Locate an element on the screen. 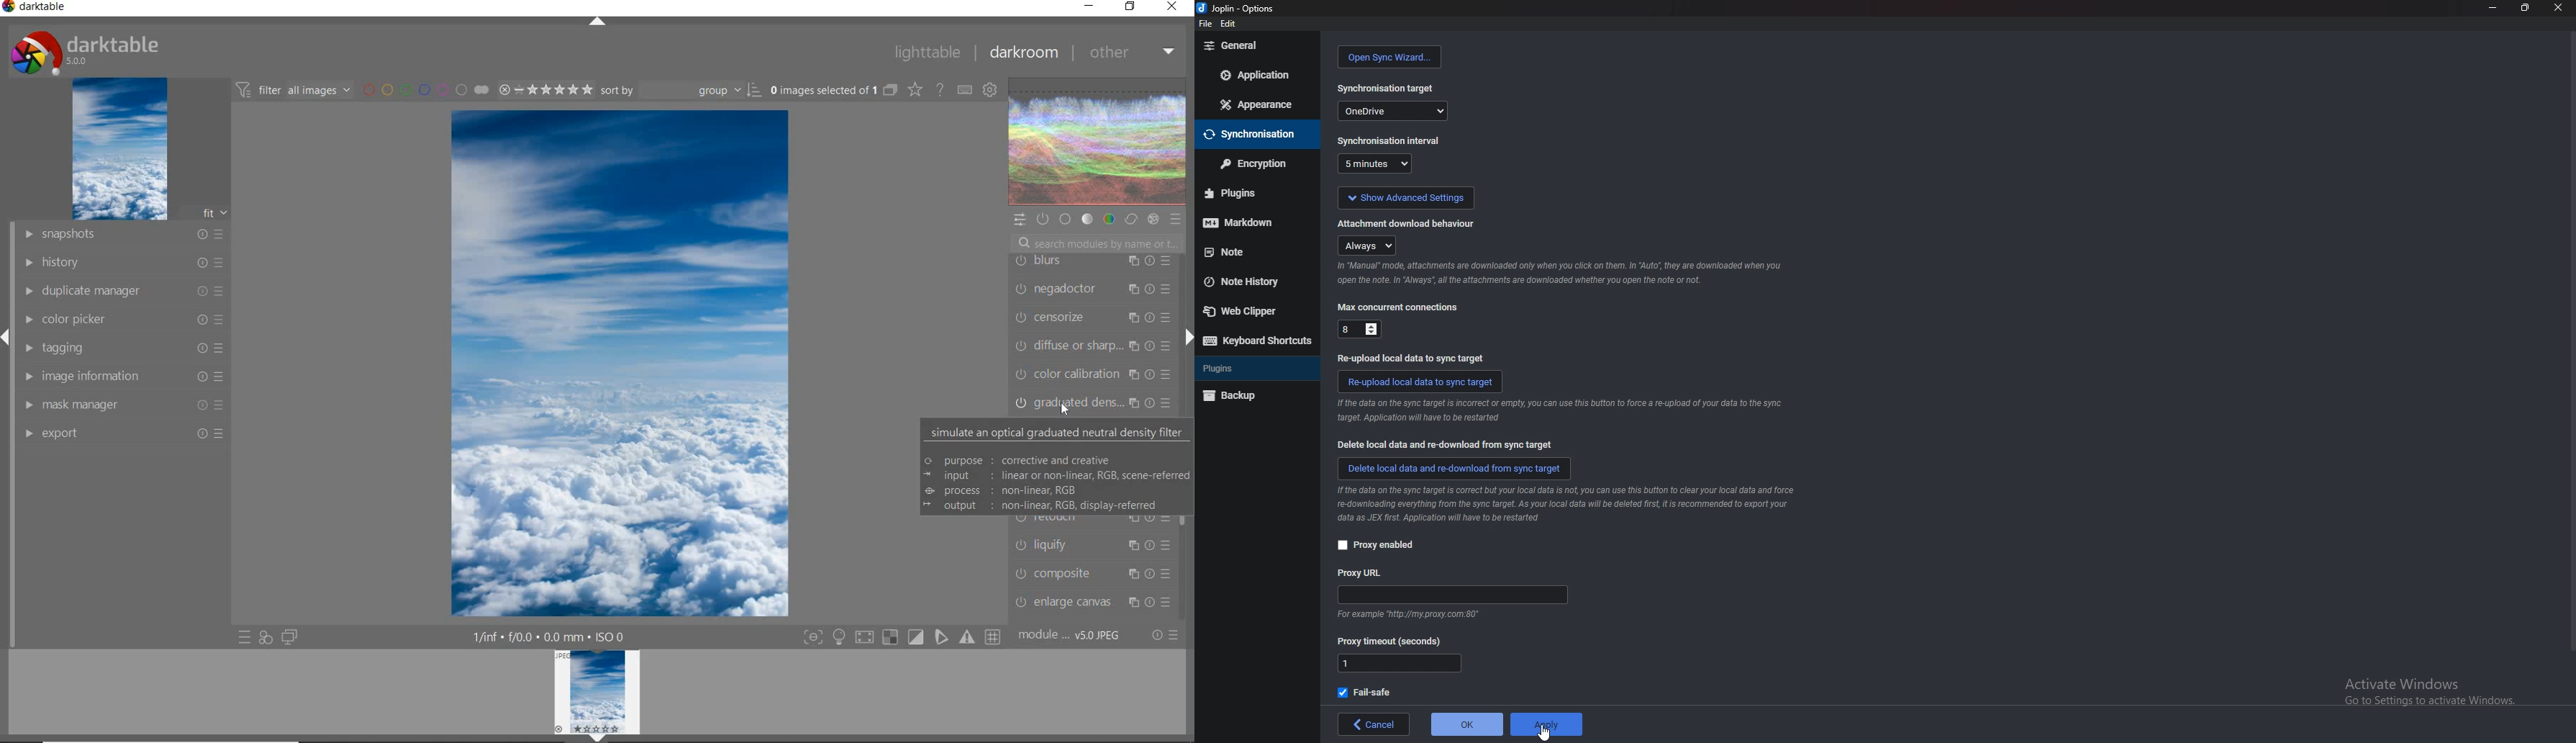  PRESET is located at coordinates (1176, 219).